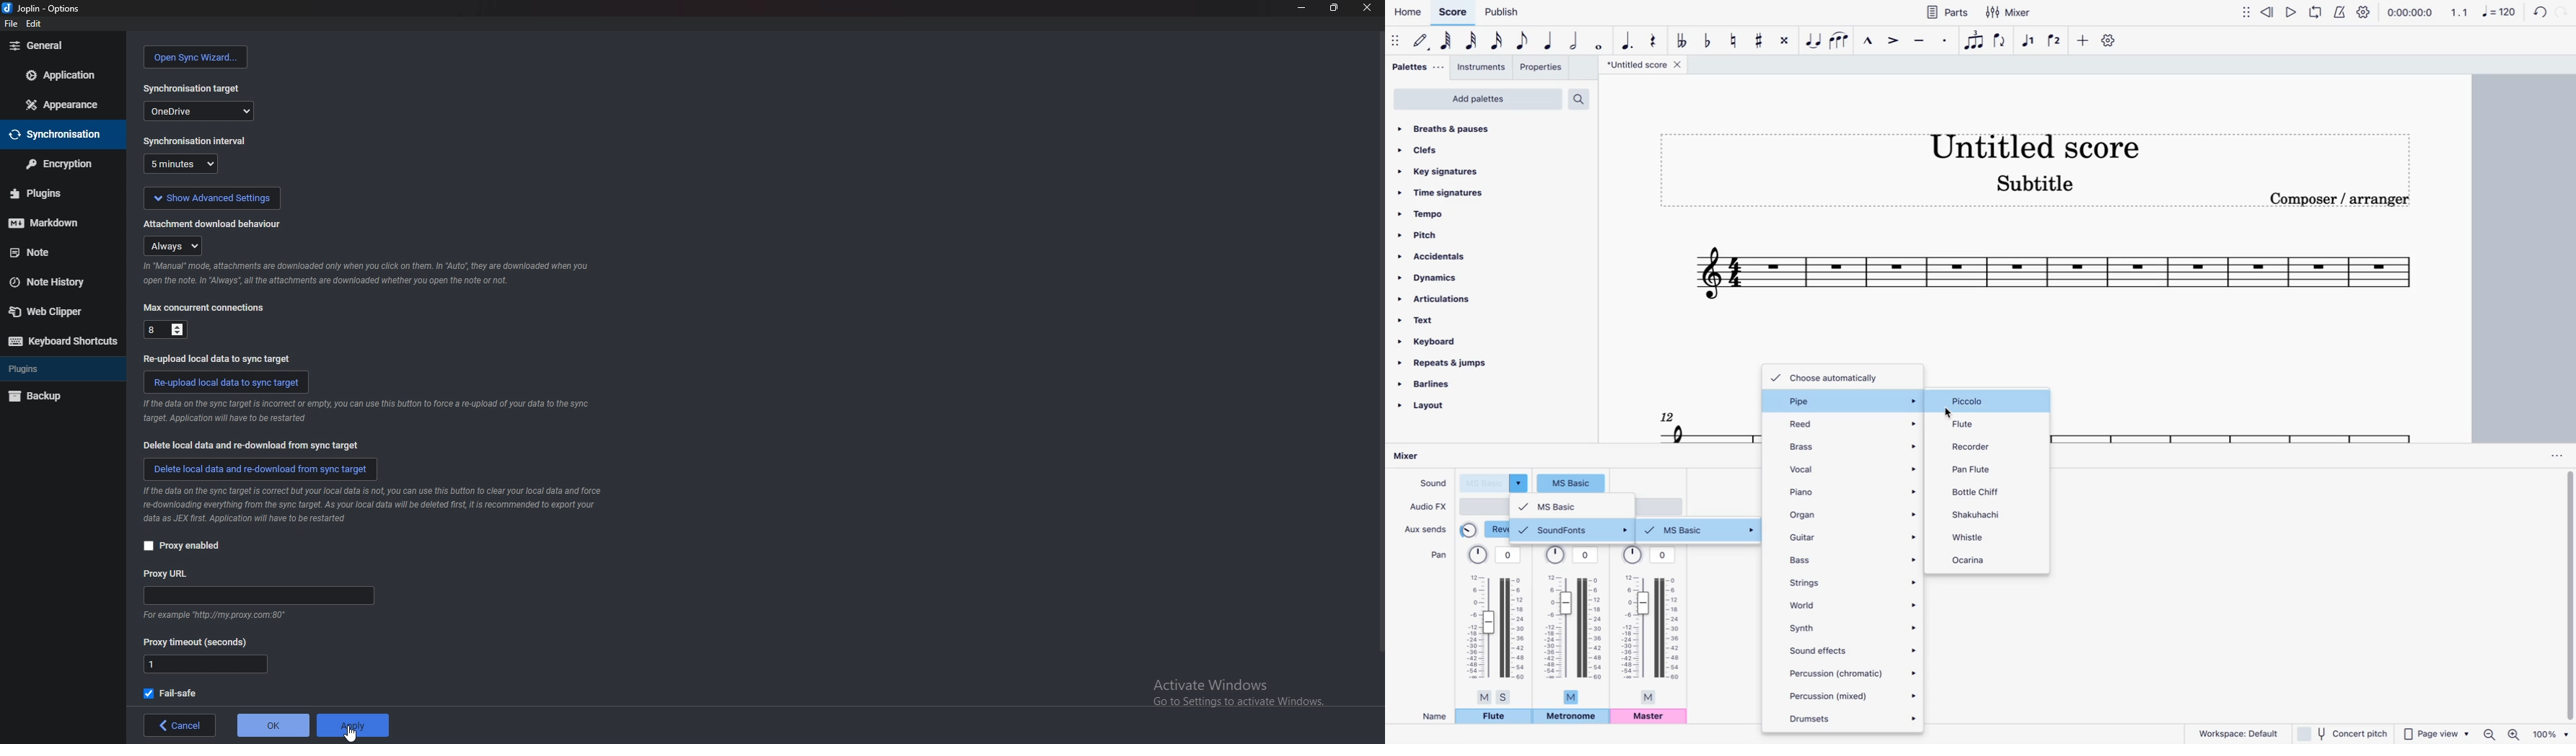  I want to click on file, so click(9, 22).